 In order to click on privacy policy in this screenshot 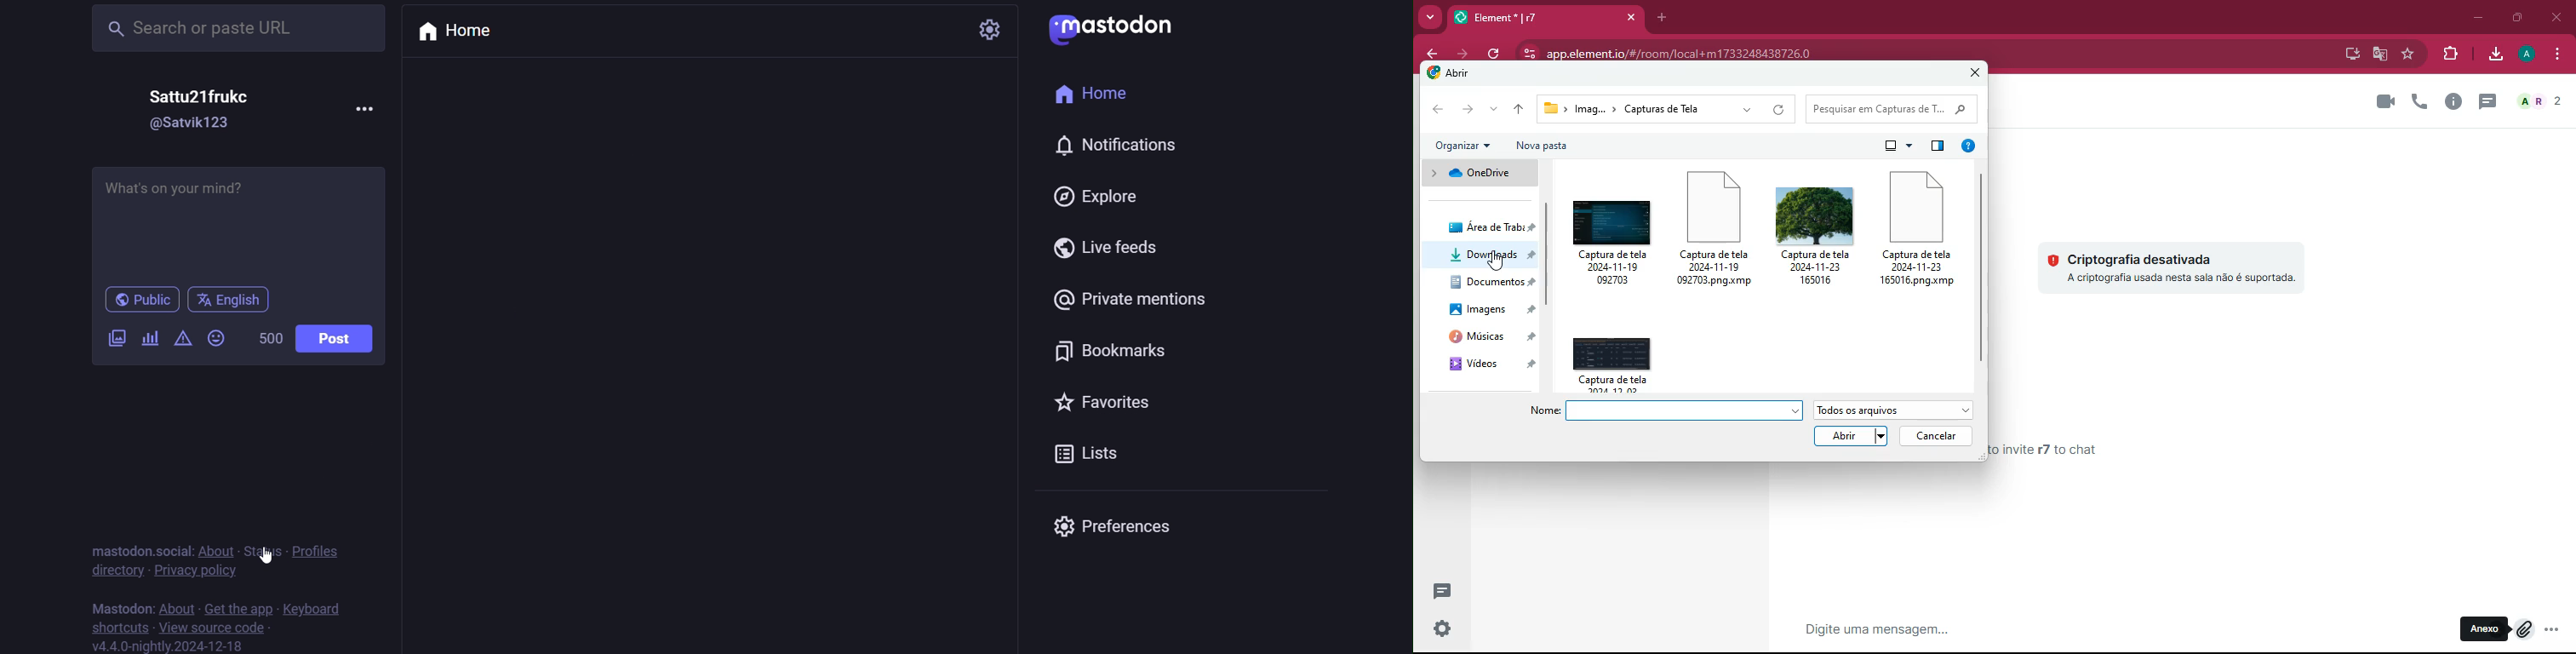, I will do `click(197, 571)`.